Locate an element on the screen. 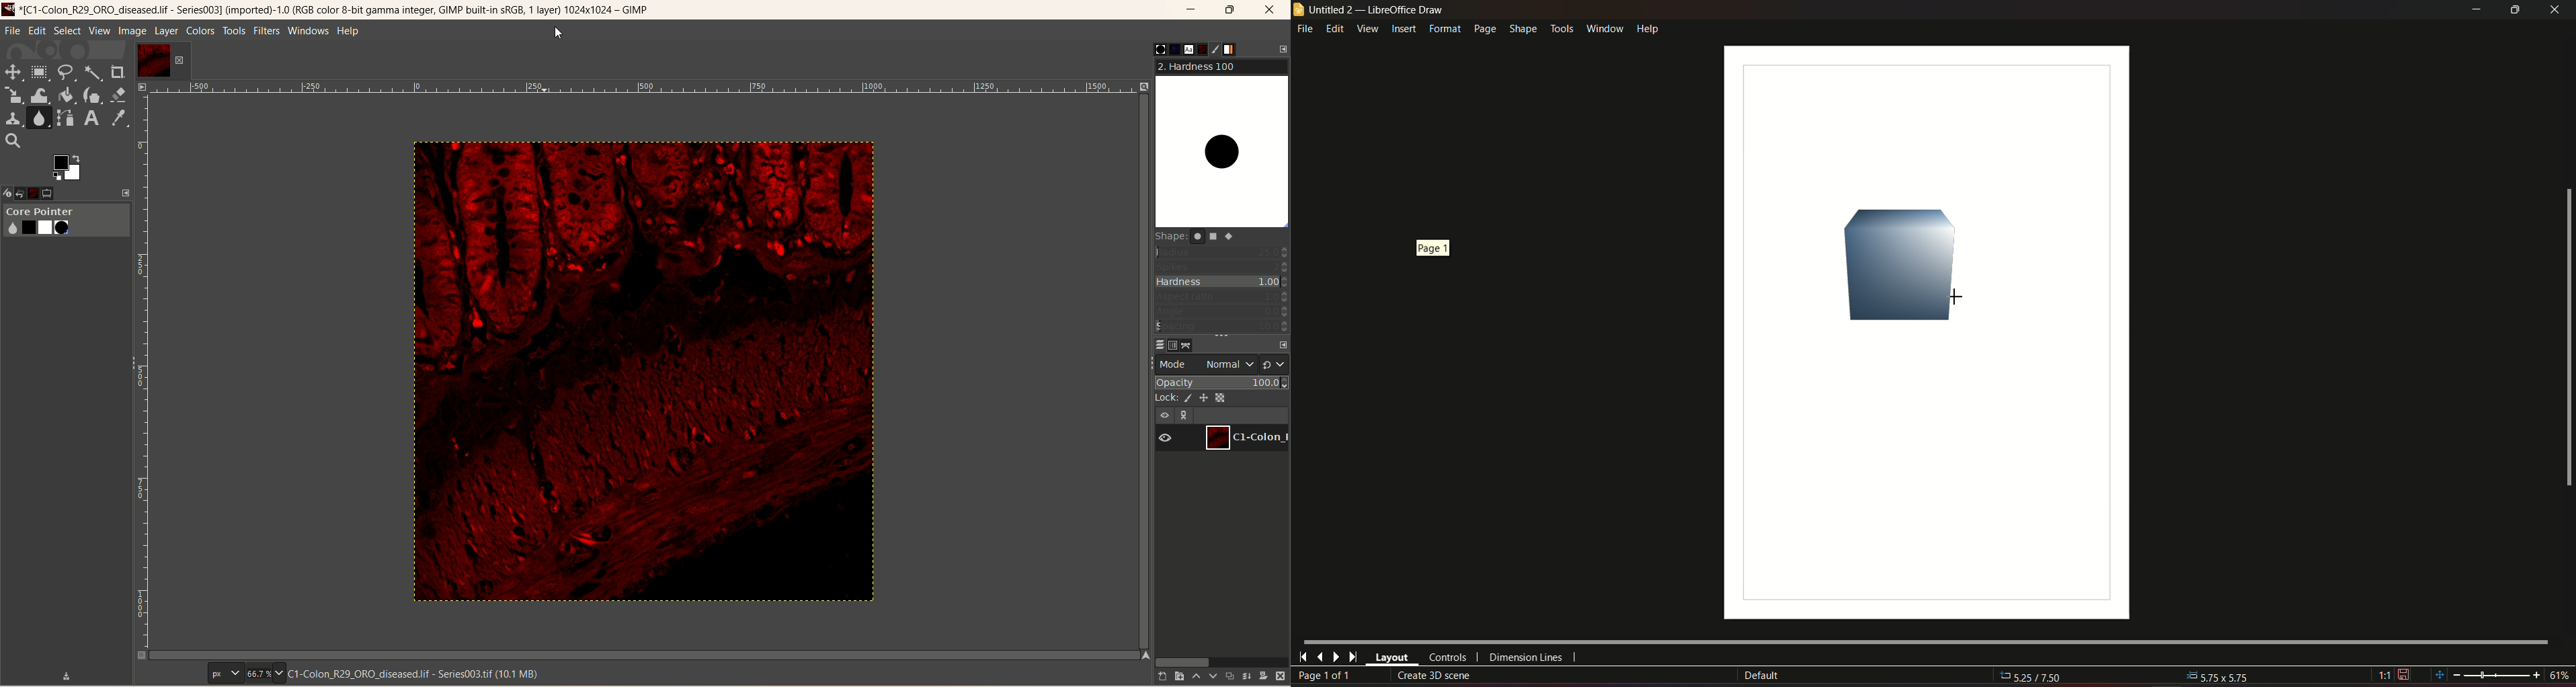  visibility is located at coordinates (1166, 414).